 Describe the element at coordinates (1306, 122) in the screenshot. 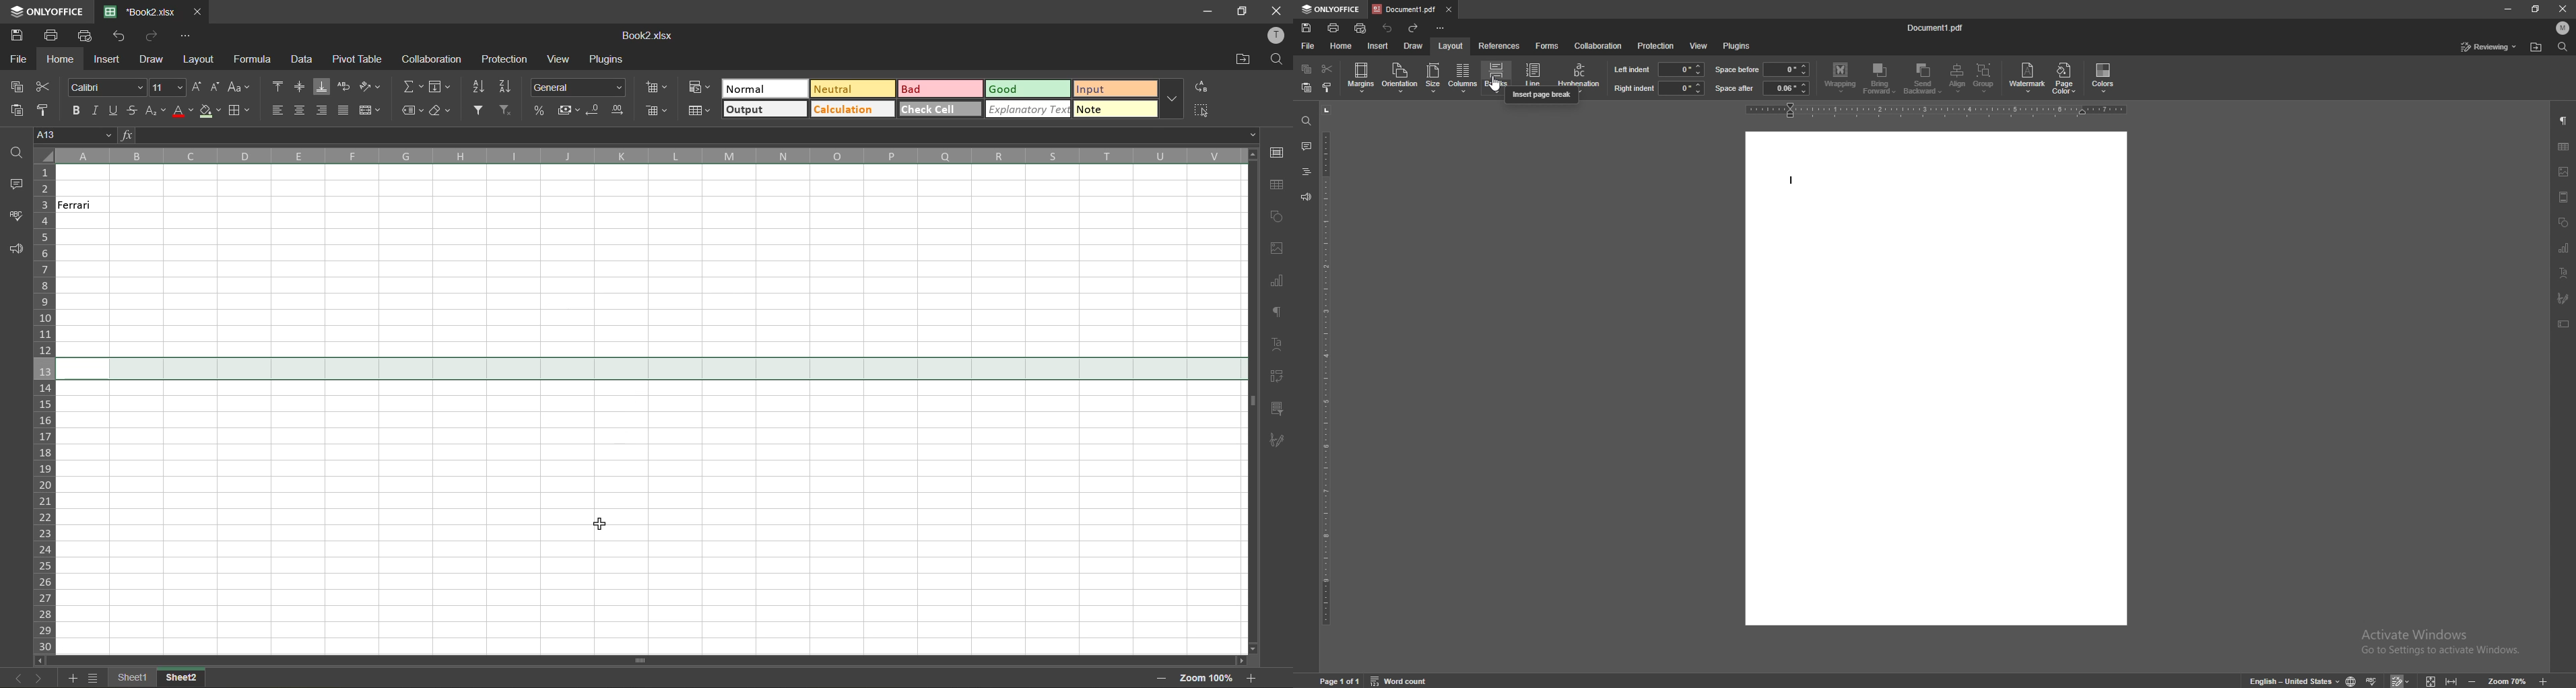

I see `find` at that location.